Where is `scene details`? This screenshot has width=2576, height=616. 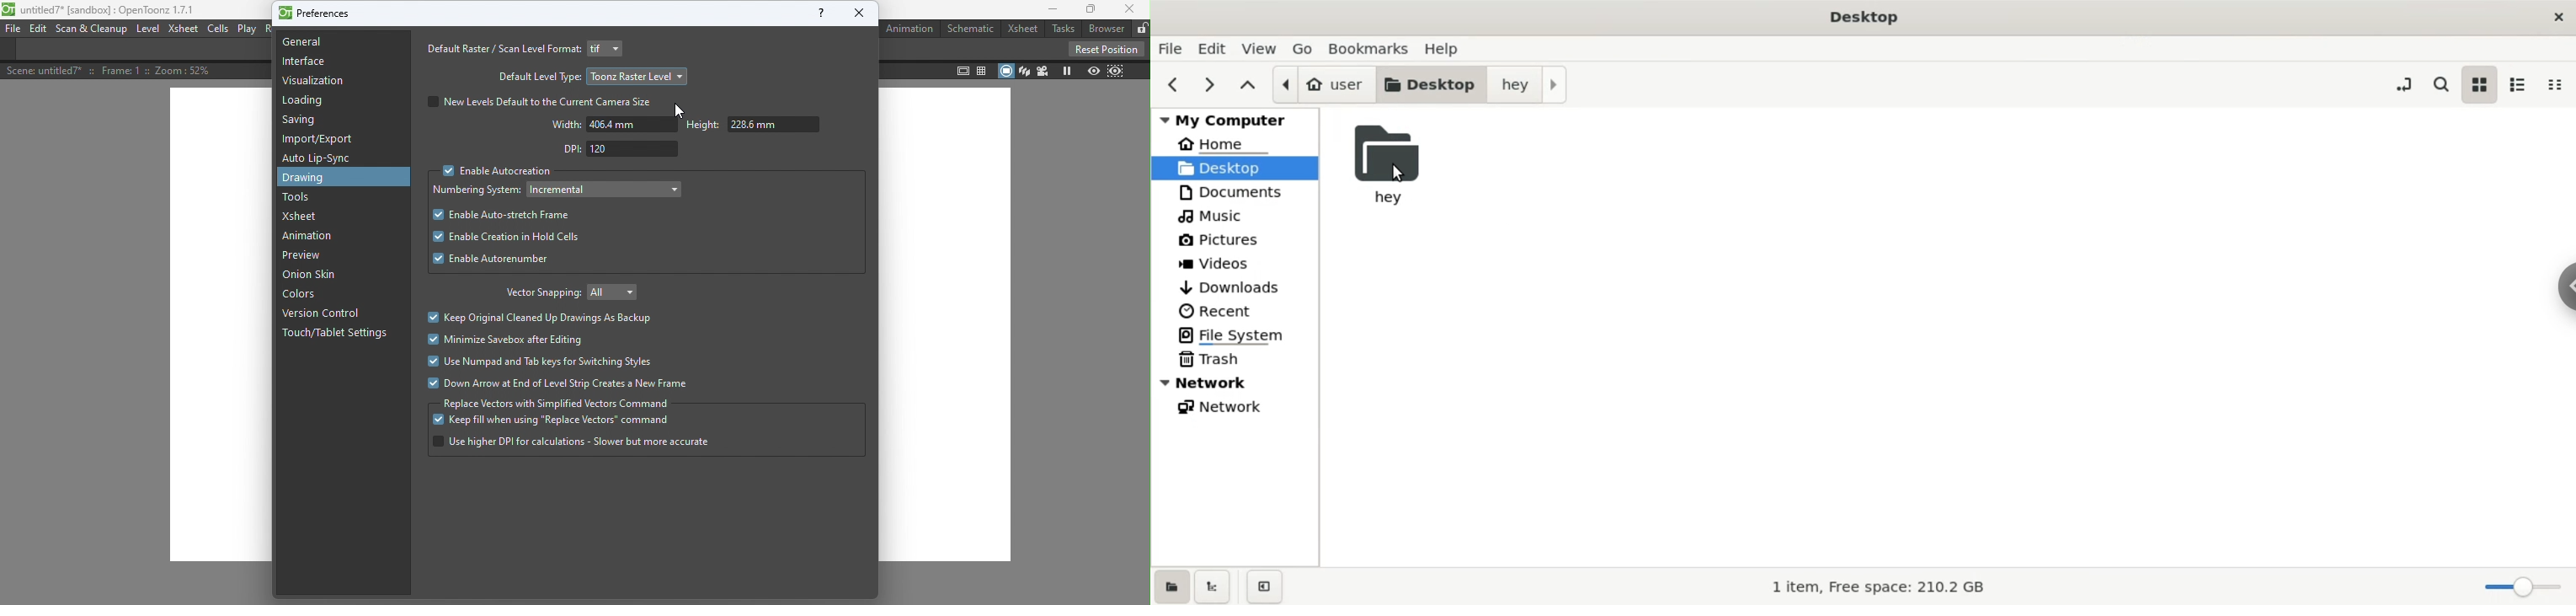
scene details is located at coordinates (119, 72).